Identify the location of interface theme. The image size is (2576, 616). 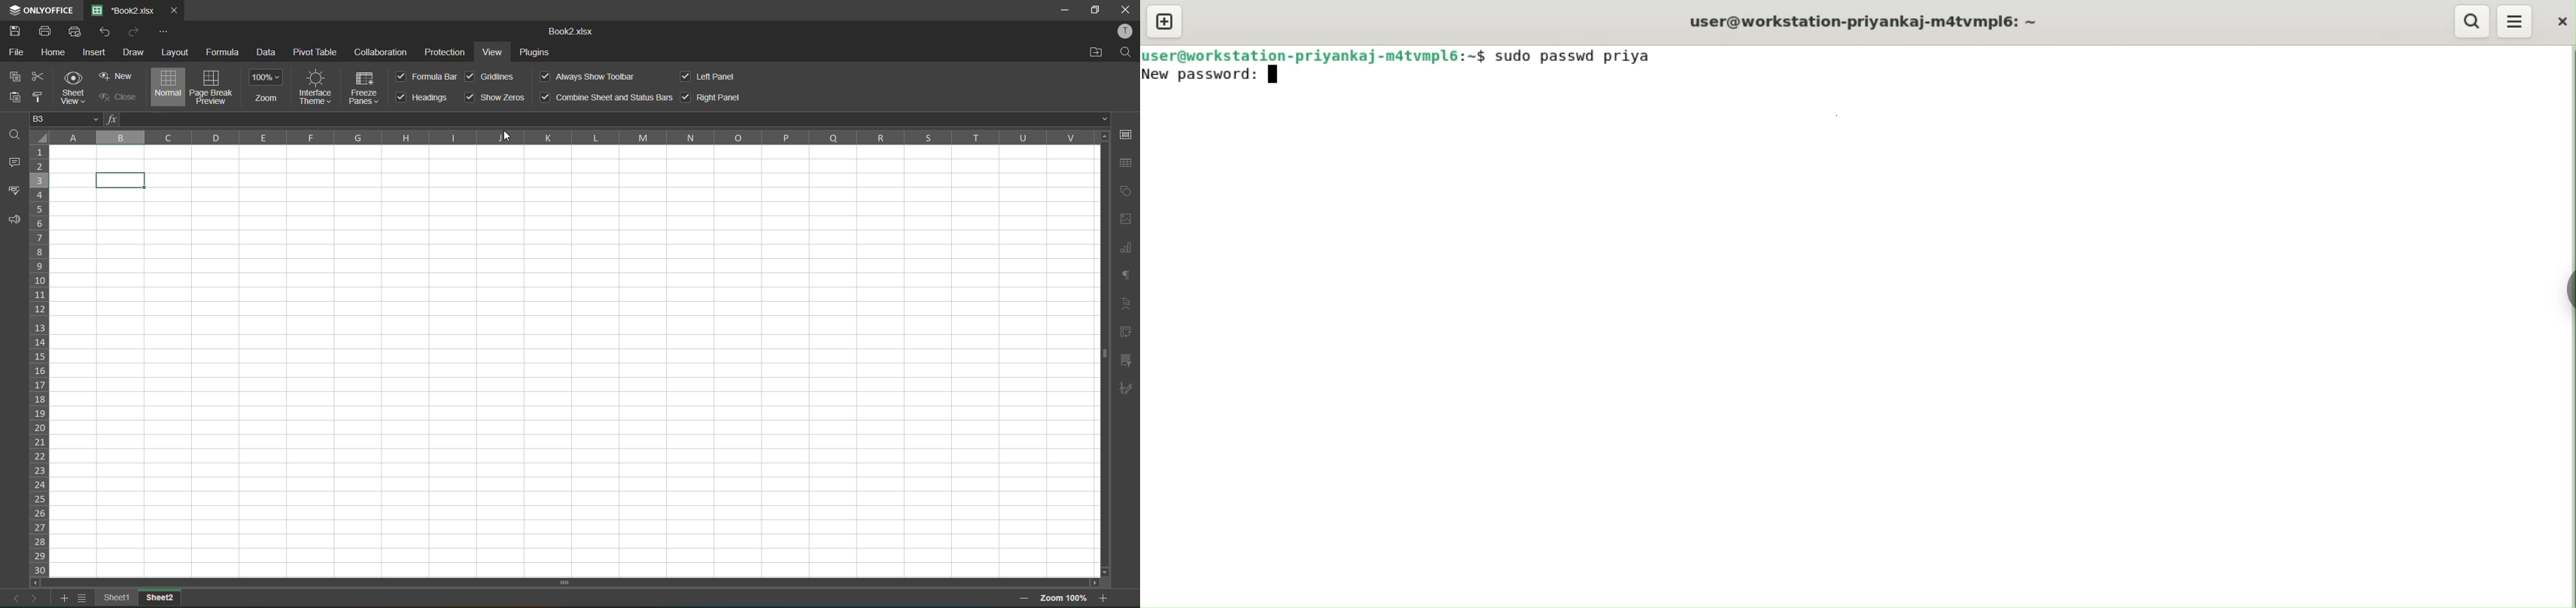
(314, 86).